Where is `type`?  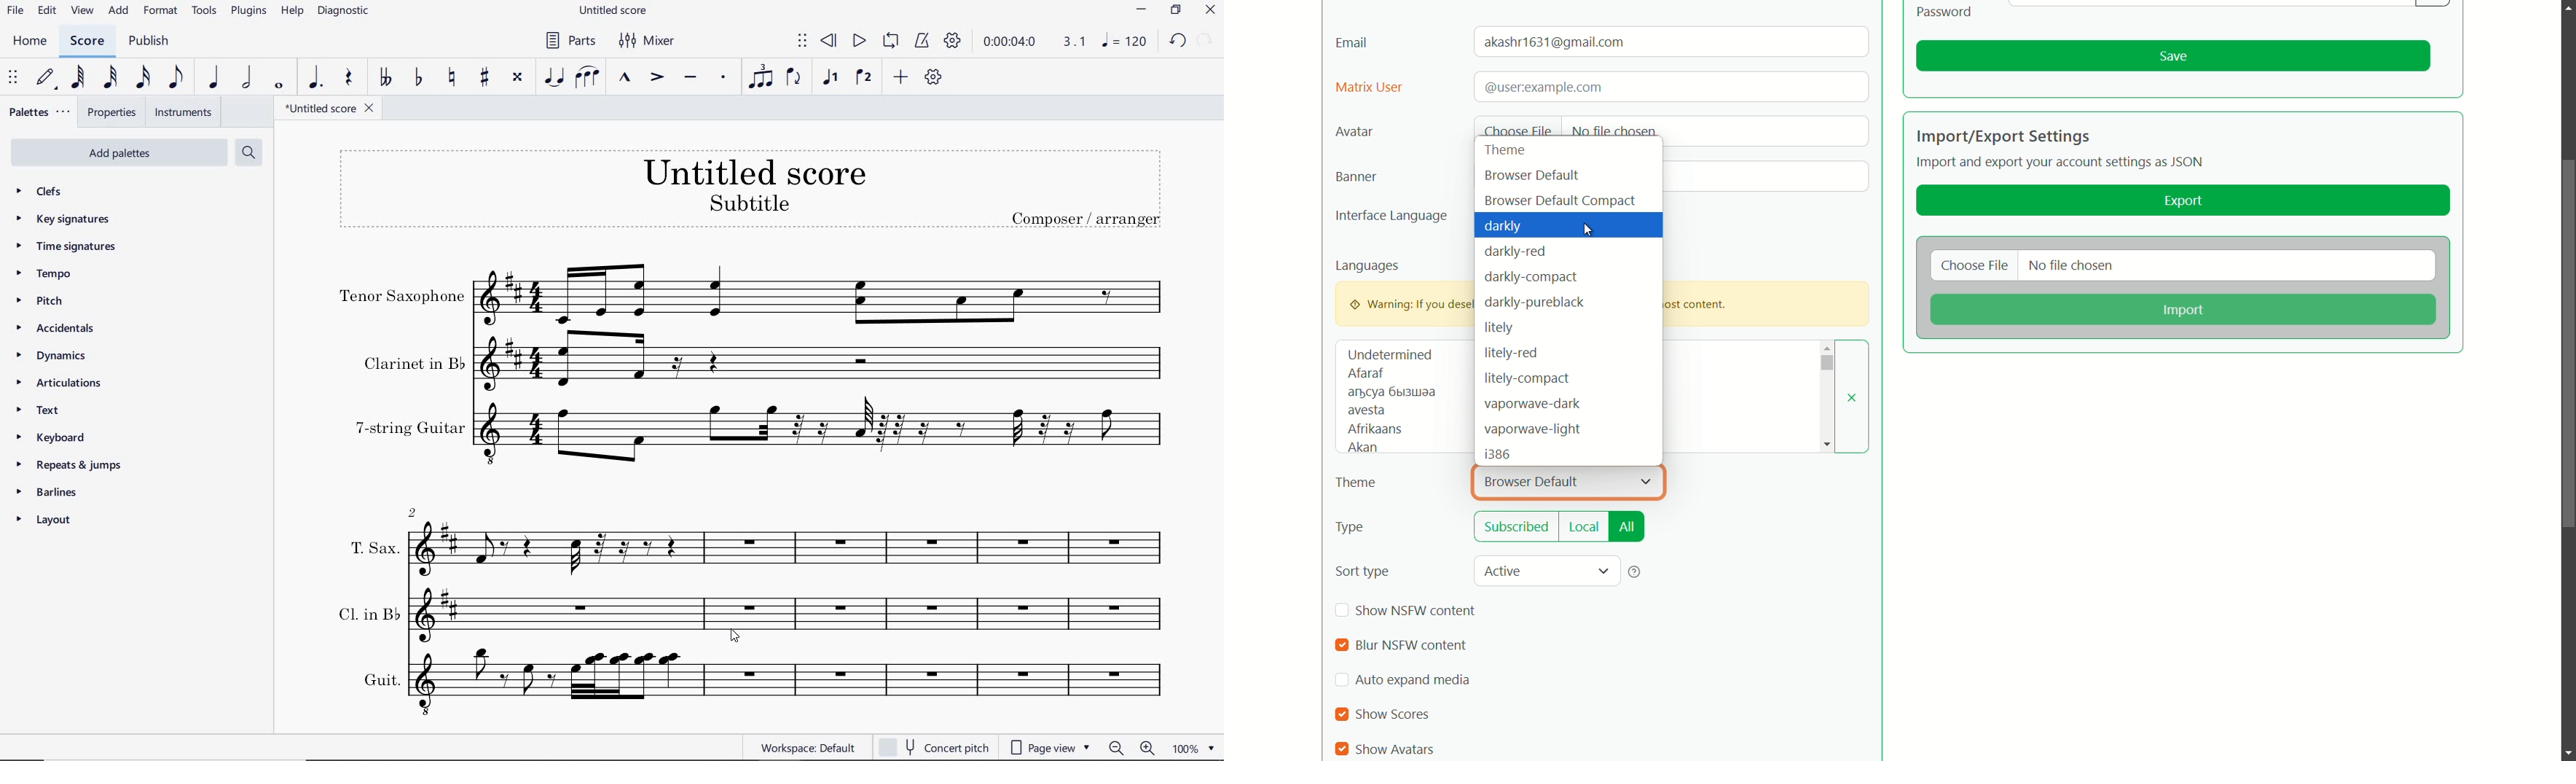
type is located at coordinates (1350, 528).